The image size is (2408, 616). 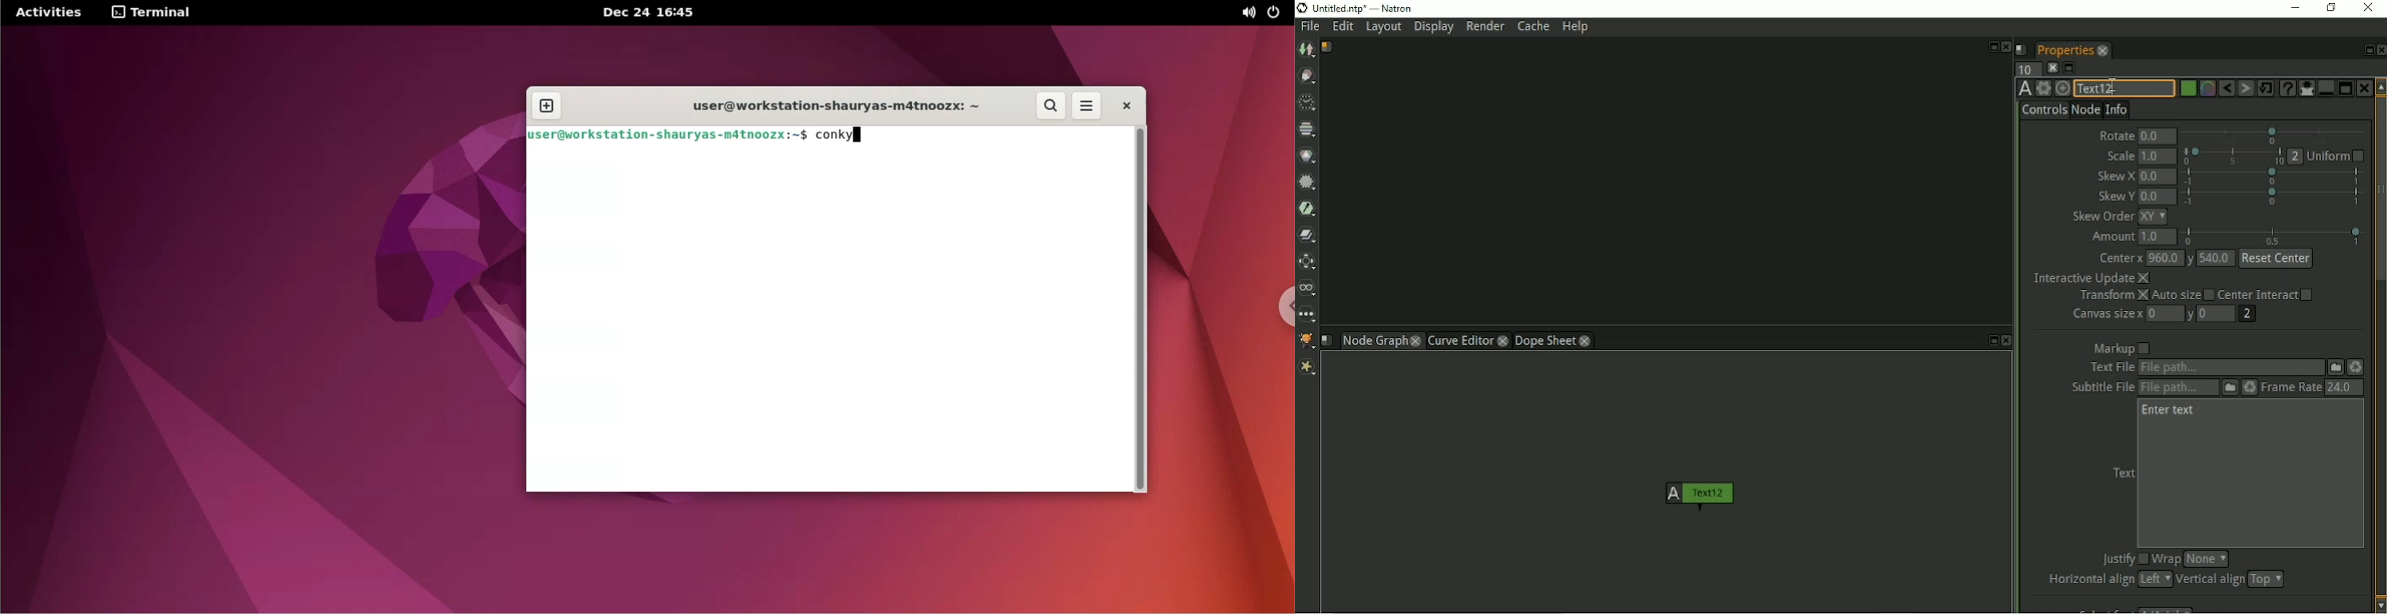 What do you see at coordinates (2109, 368) in the screenshot?
I see `Text File` at bounding box center [2109, 368].